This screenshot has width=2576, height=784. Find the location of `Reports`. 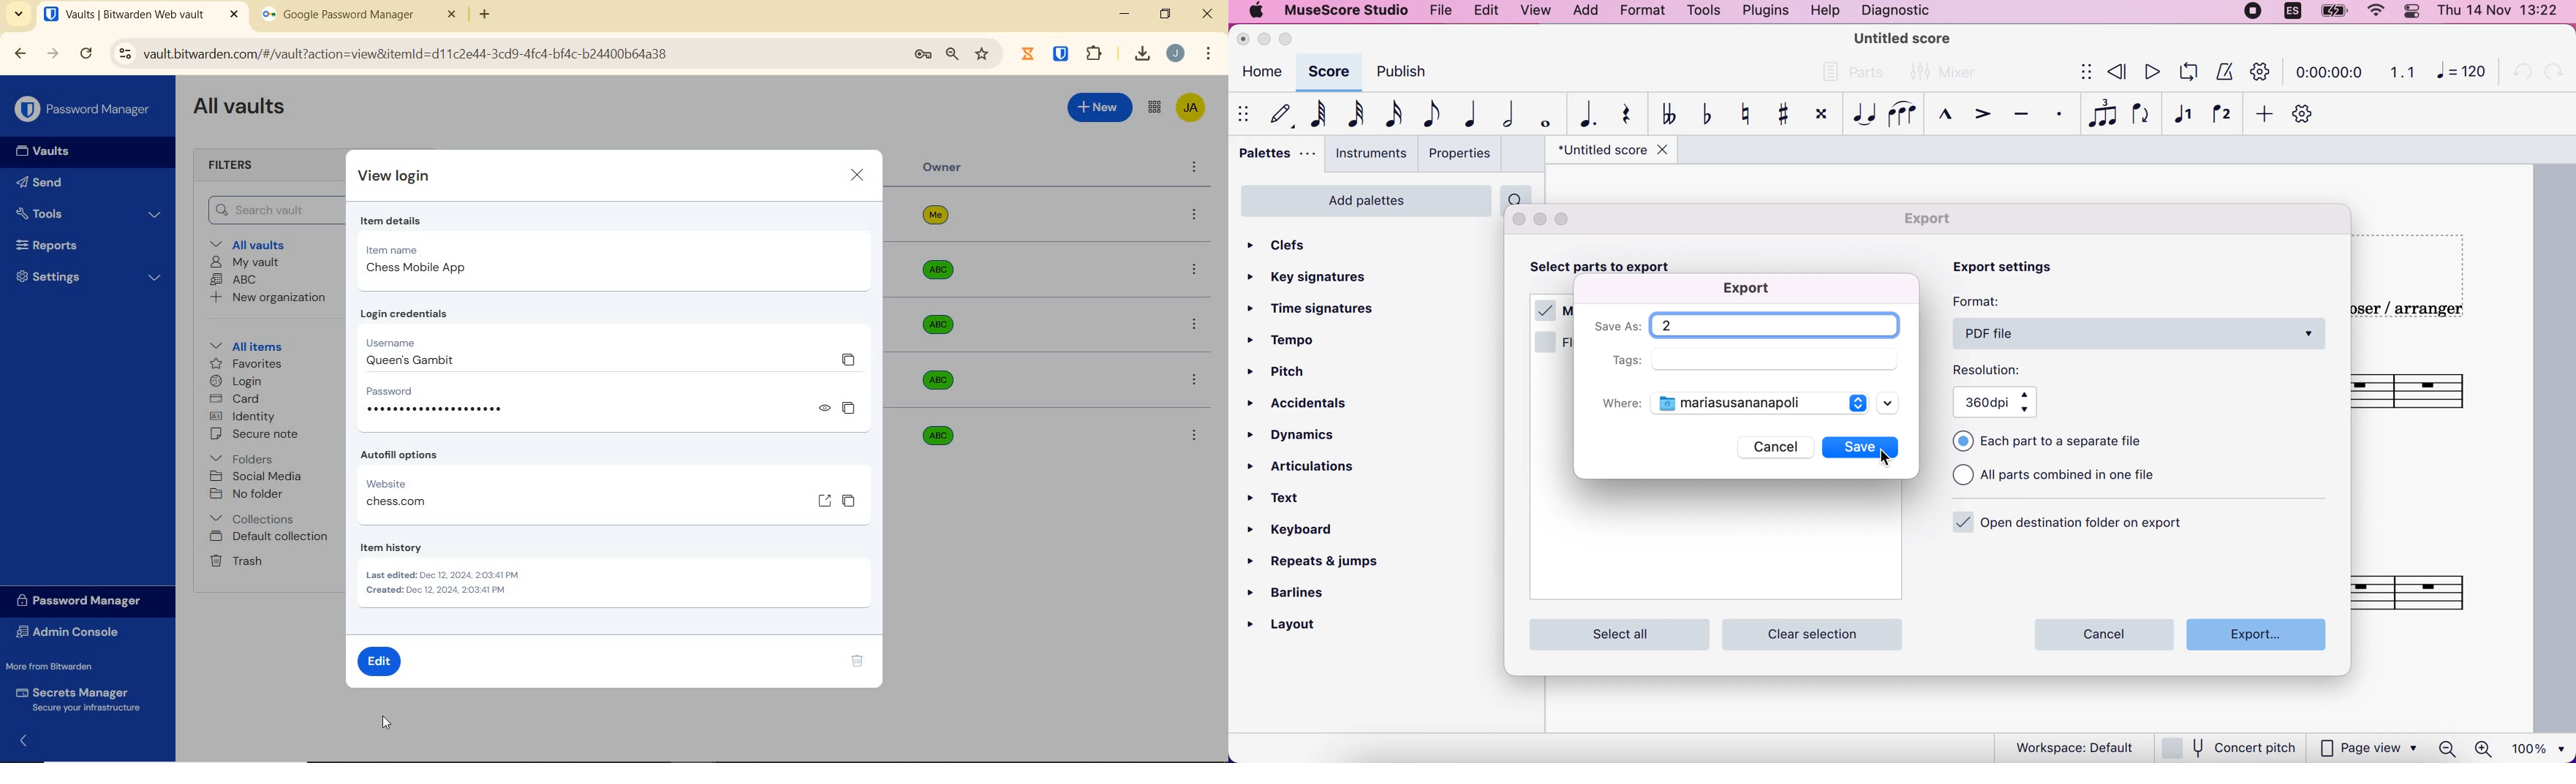

Reports is located at coordinates (64, 242).